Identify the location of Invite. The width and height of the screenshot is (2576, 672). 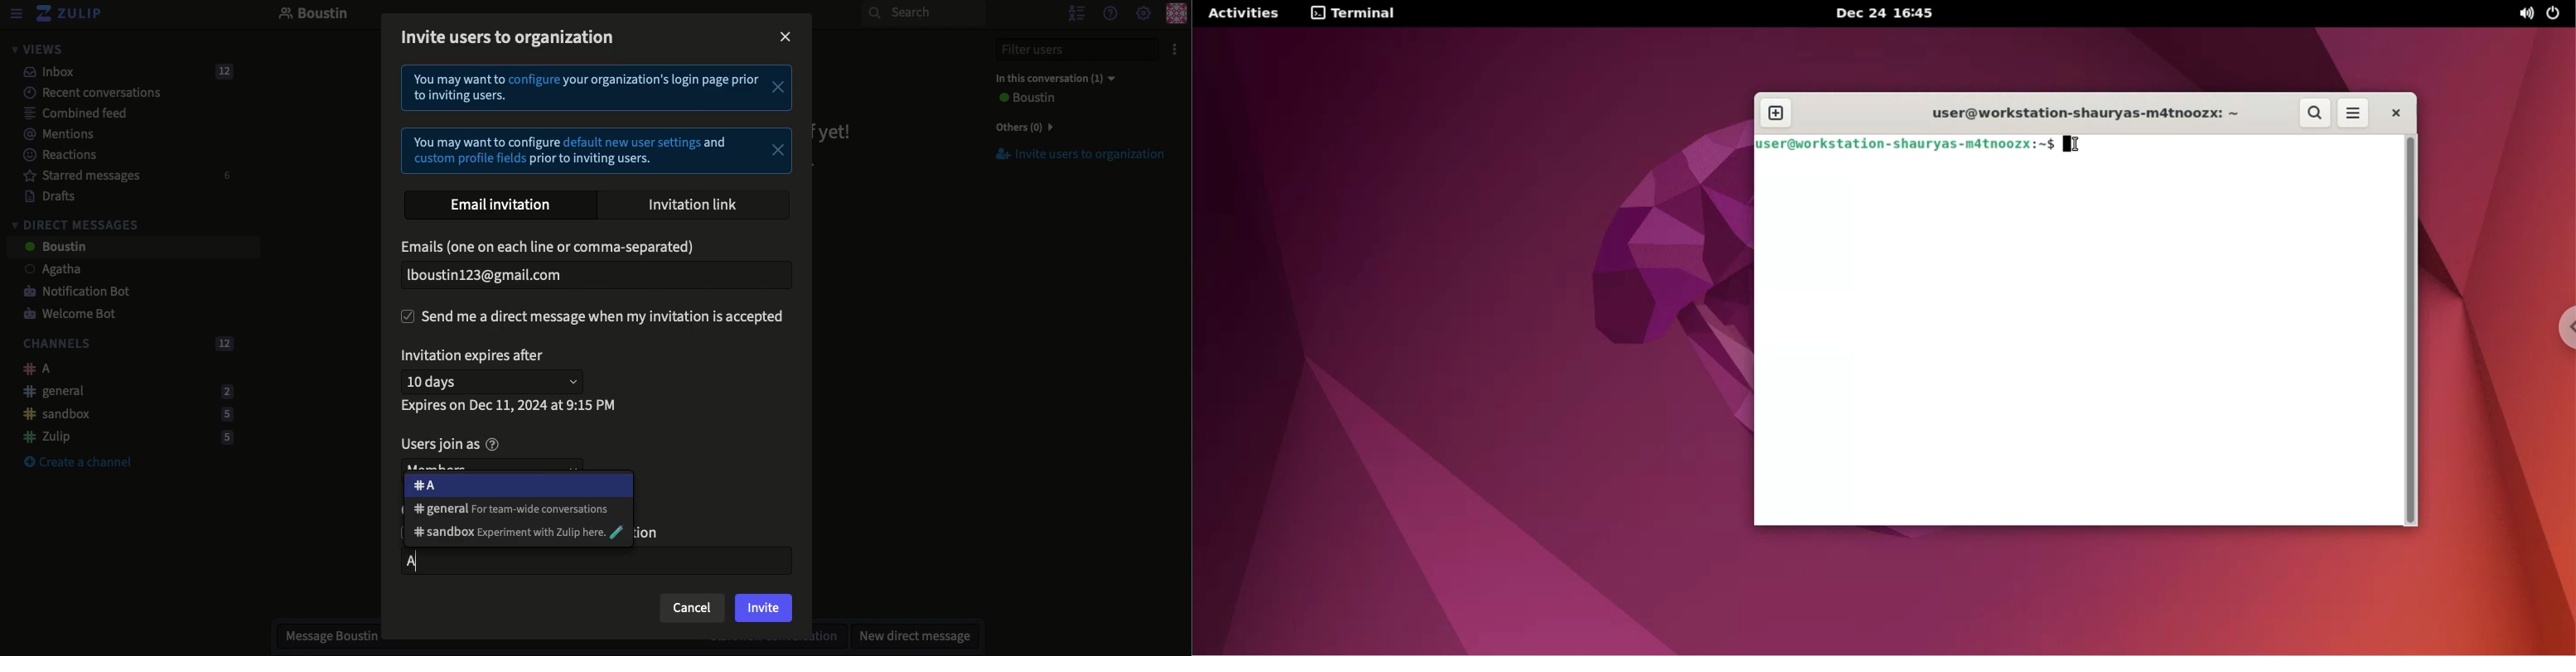
(764, 610).